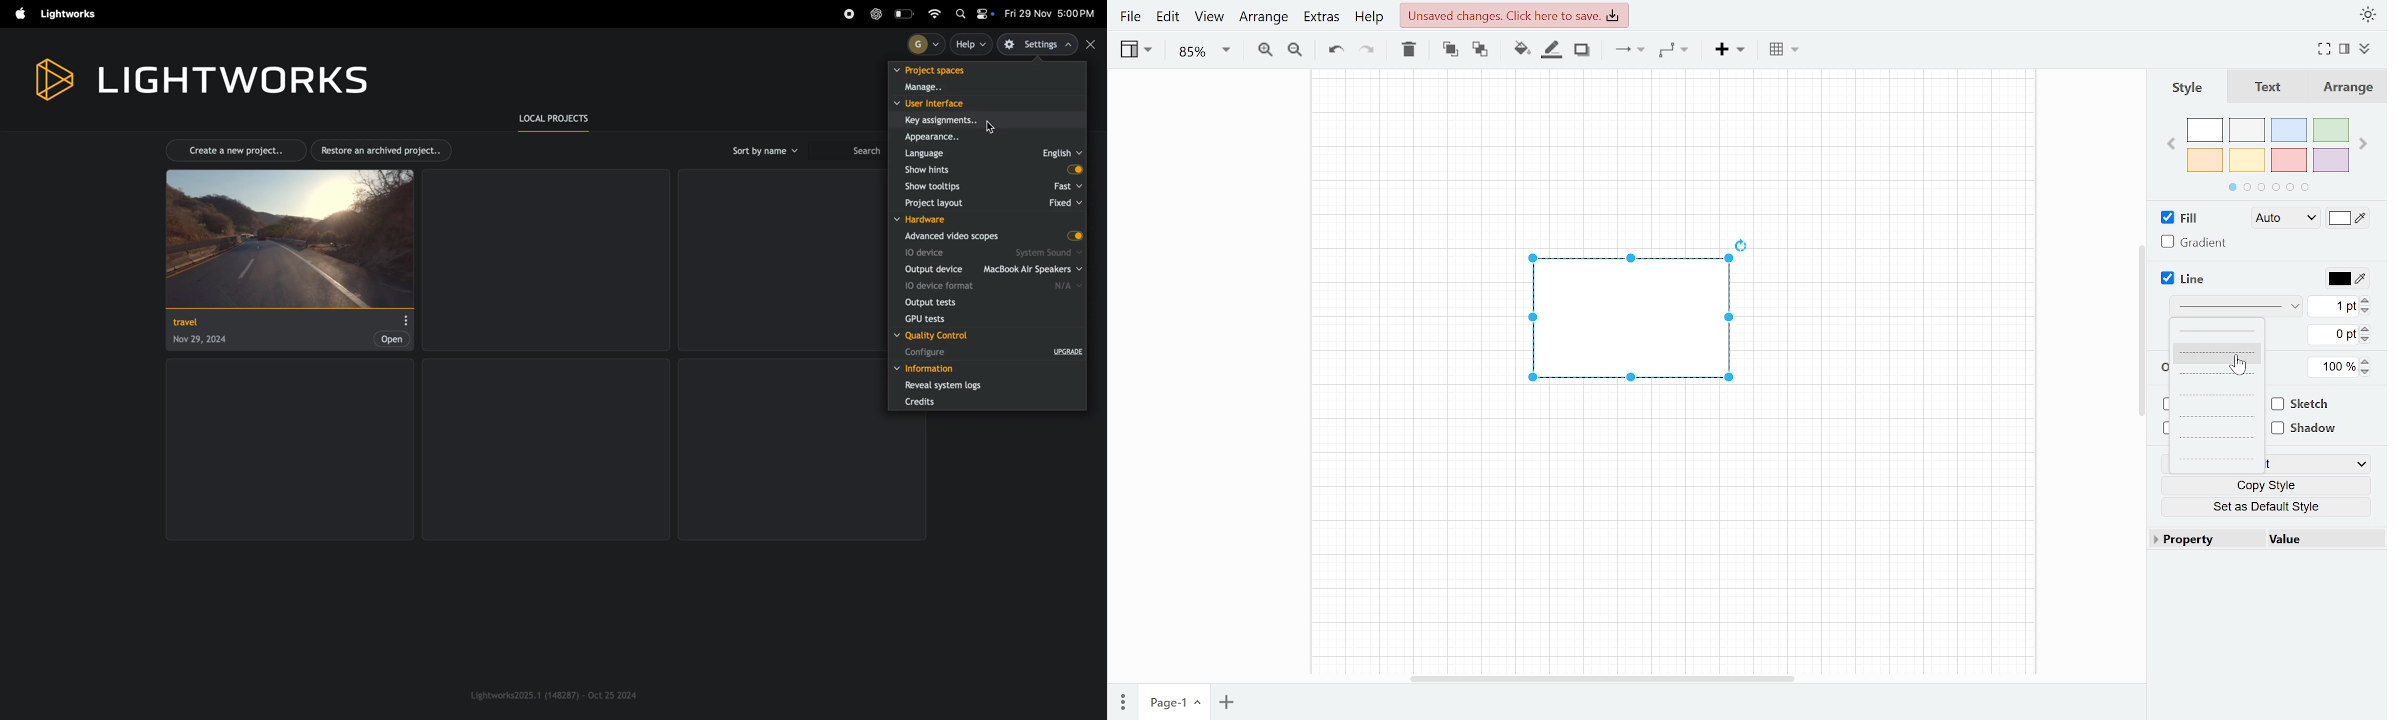 The height and width of the screenshot is (728, 2408). What do you see at coordinates (2188, 84) in the screenshot?
I see `Style` at bounding box center [2188, 84].